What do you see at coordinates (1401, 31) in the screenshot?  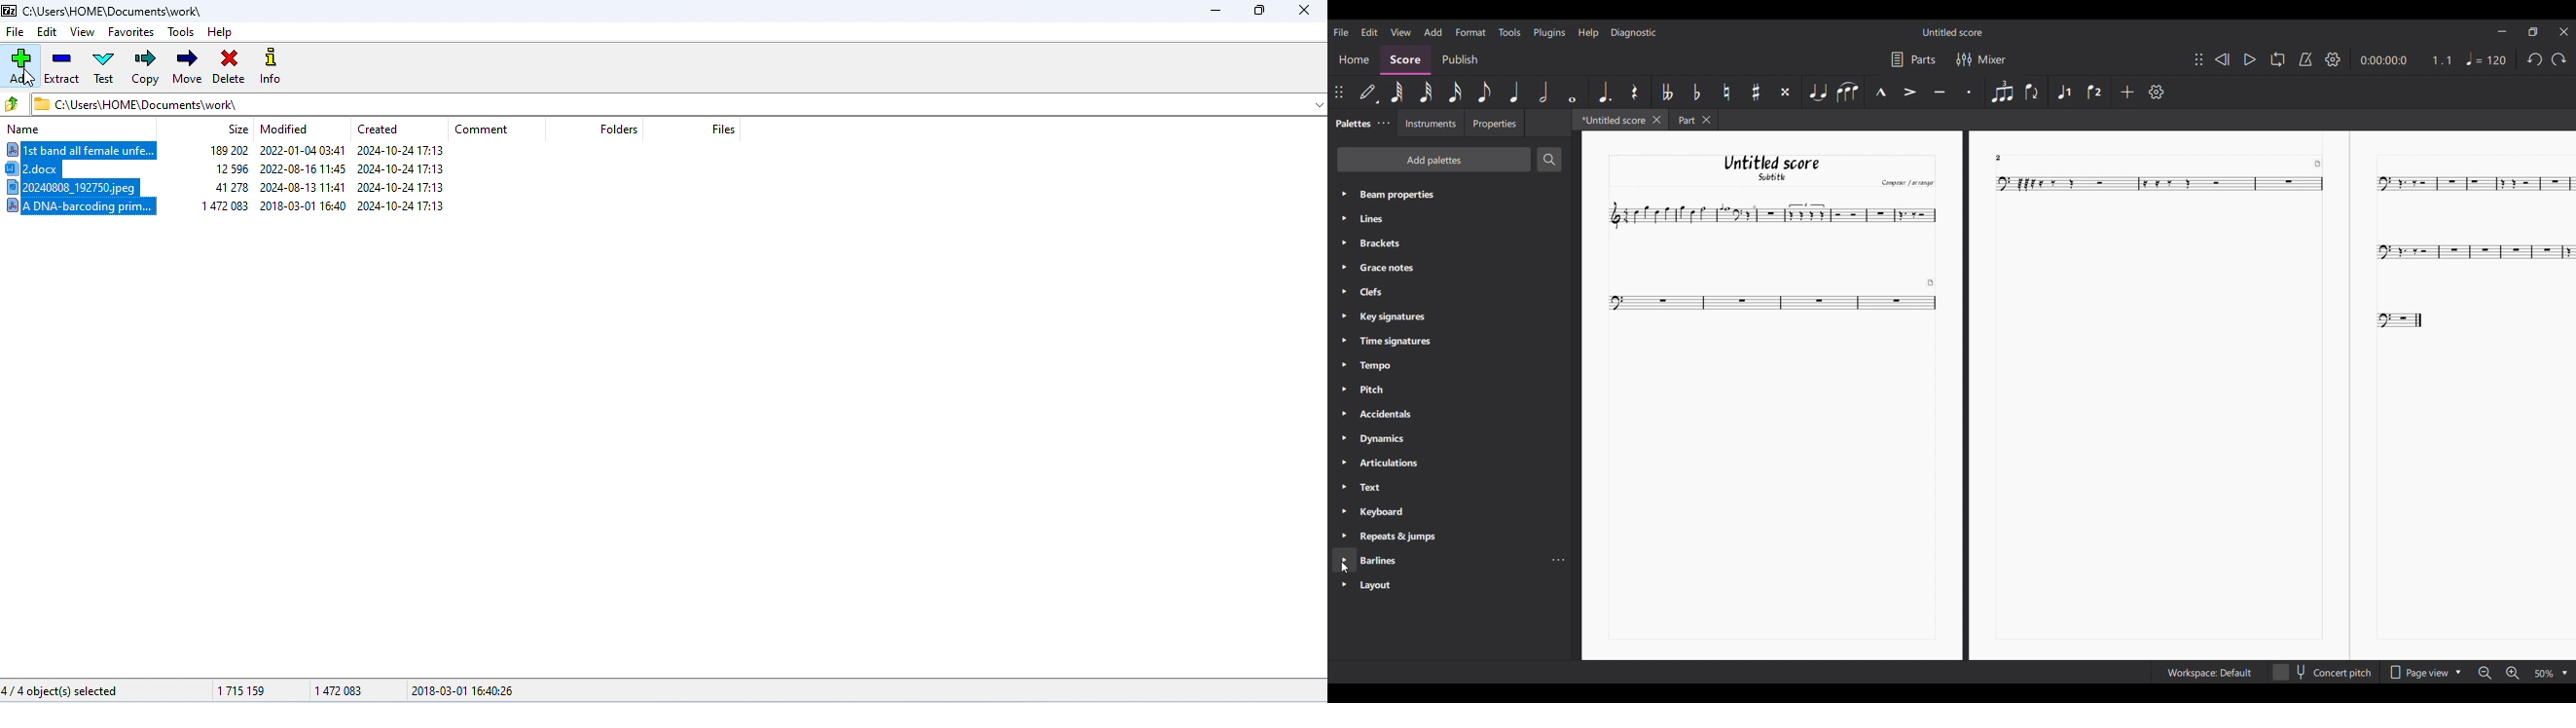 I see `View menu` at bounding box center [1401, 31].